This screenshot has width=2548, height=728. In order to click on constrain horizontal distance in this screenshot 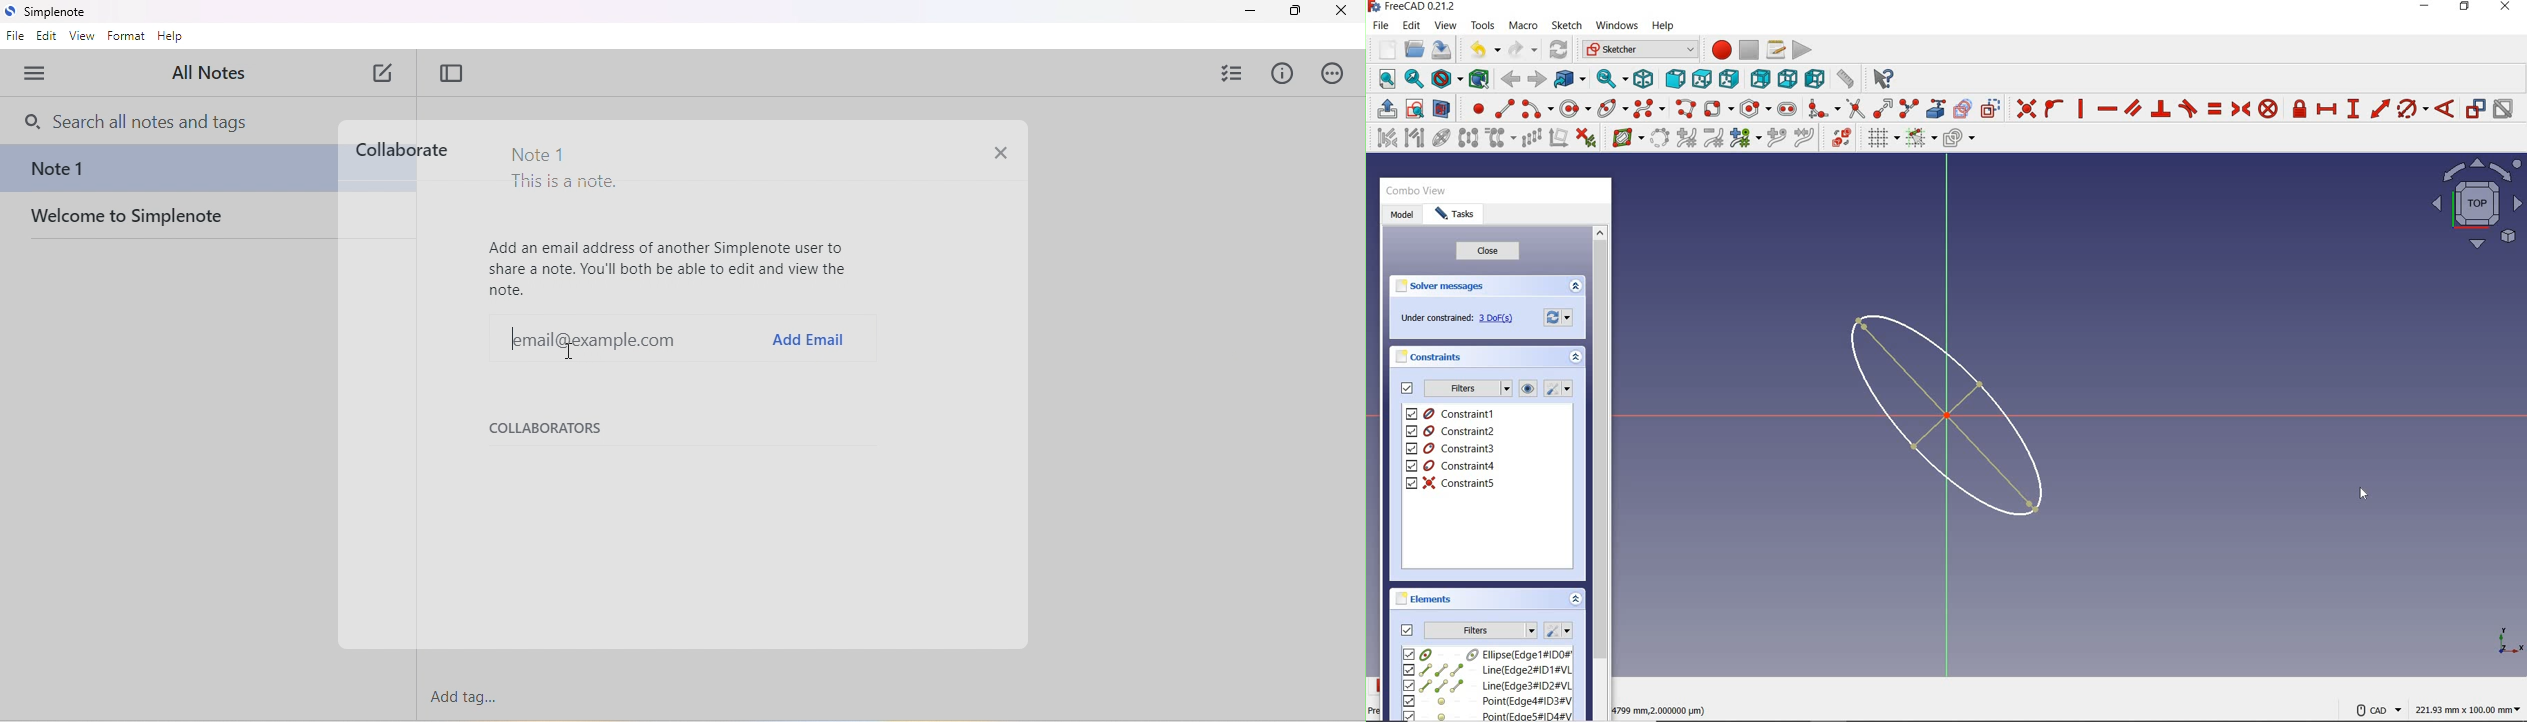, I will do `click(2327, 108)`.